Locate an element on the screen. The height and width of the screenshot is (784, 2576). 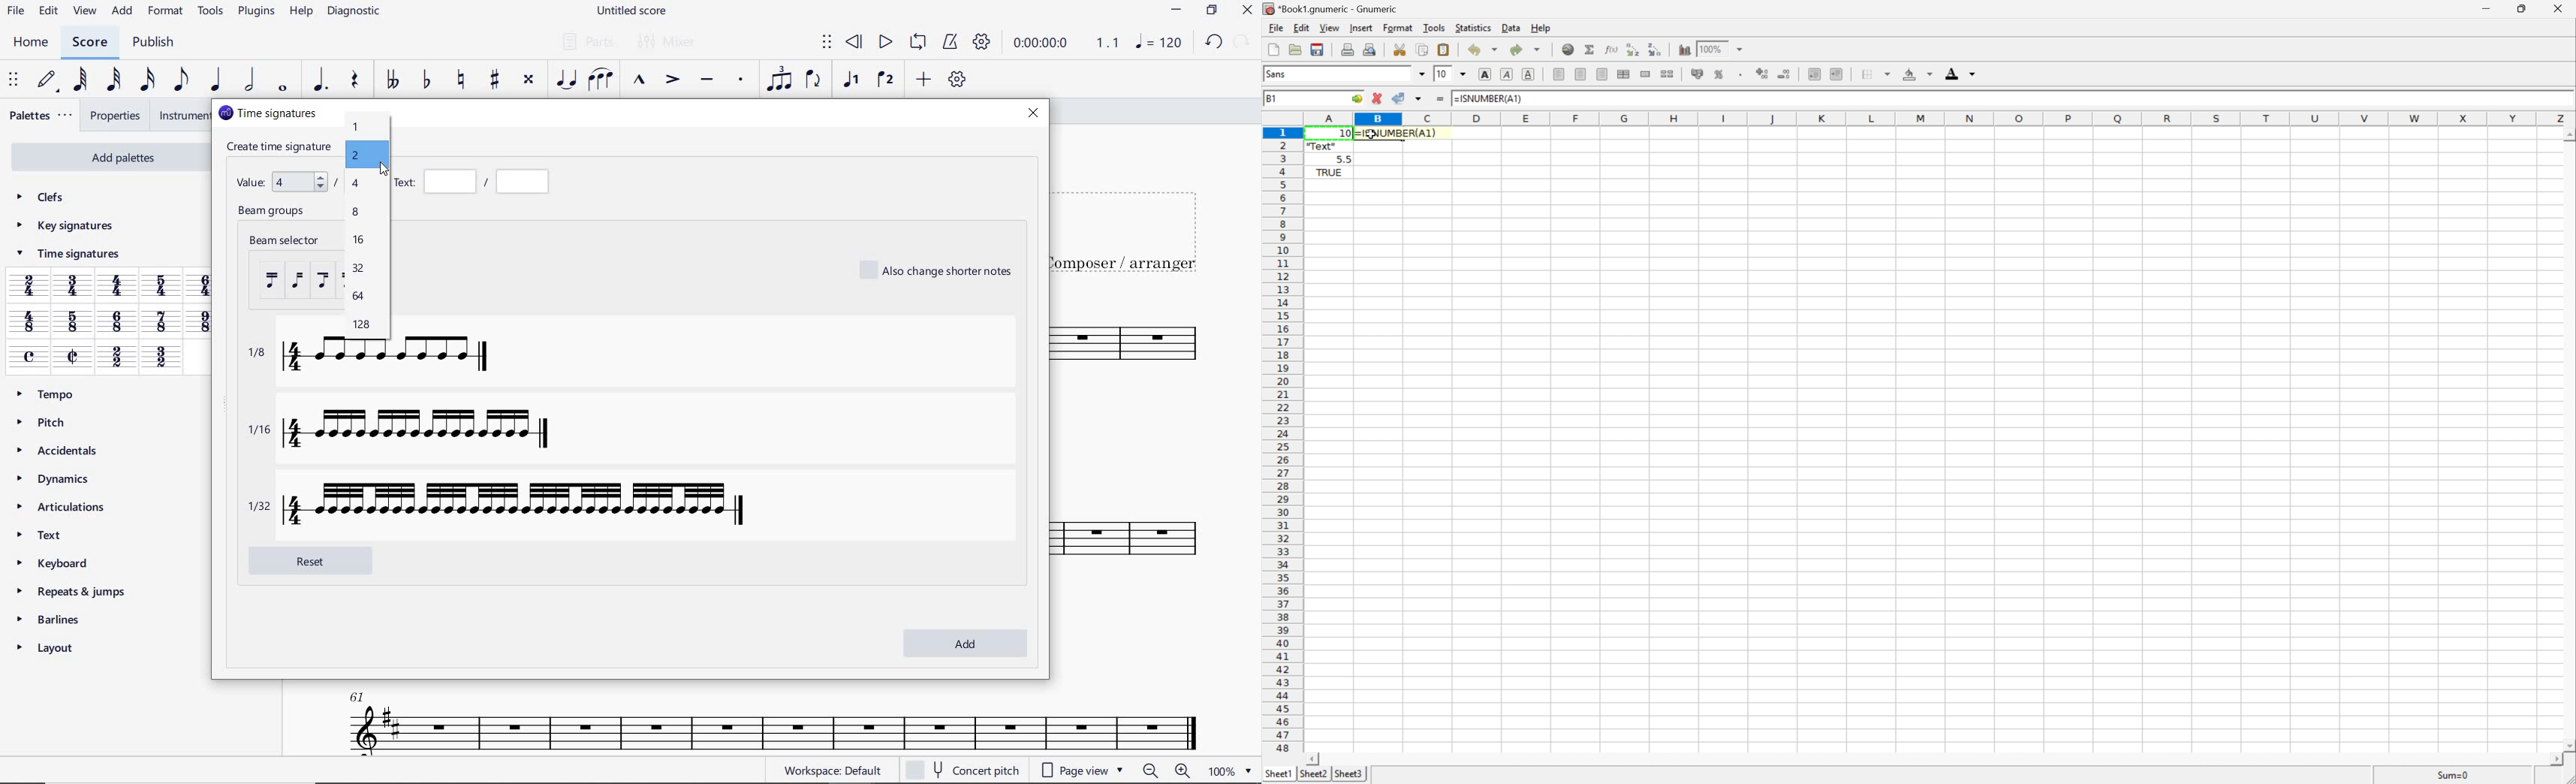
Tools is located at coordinates (1435, 27).